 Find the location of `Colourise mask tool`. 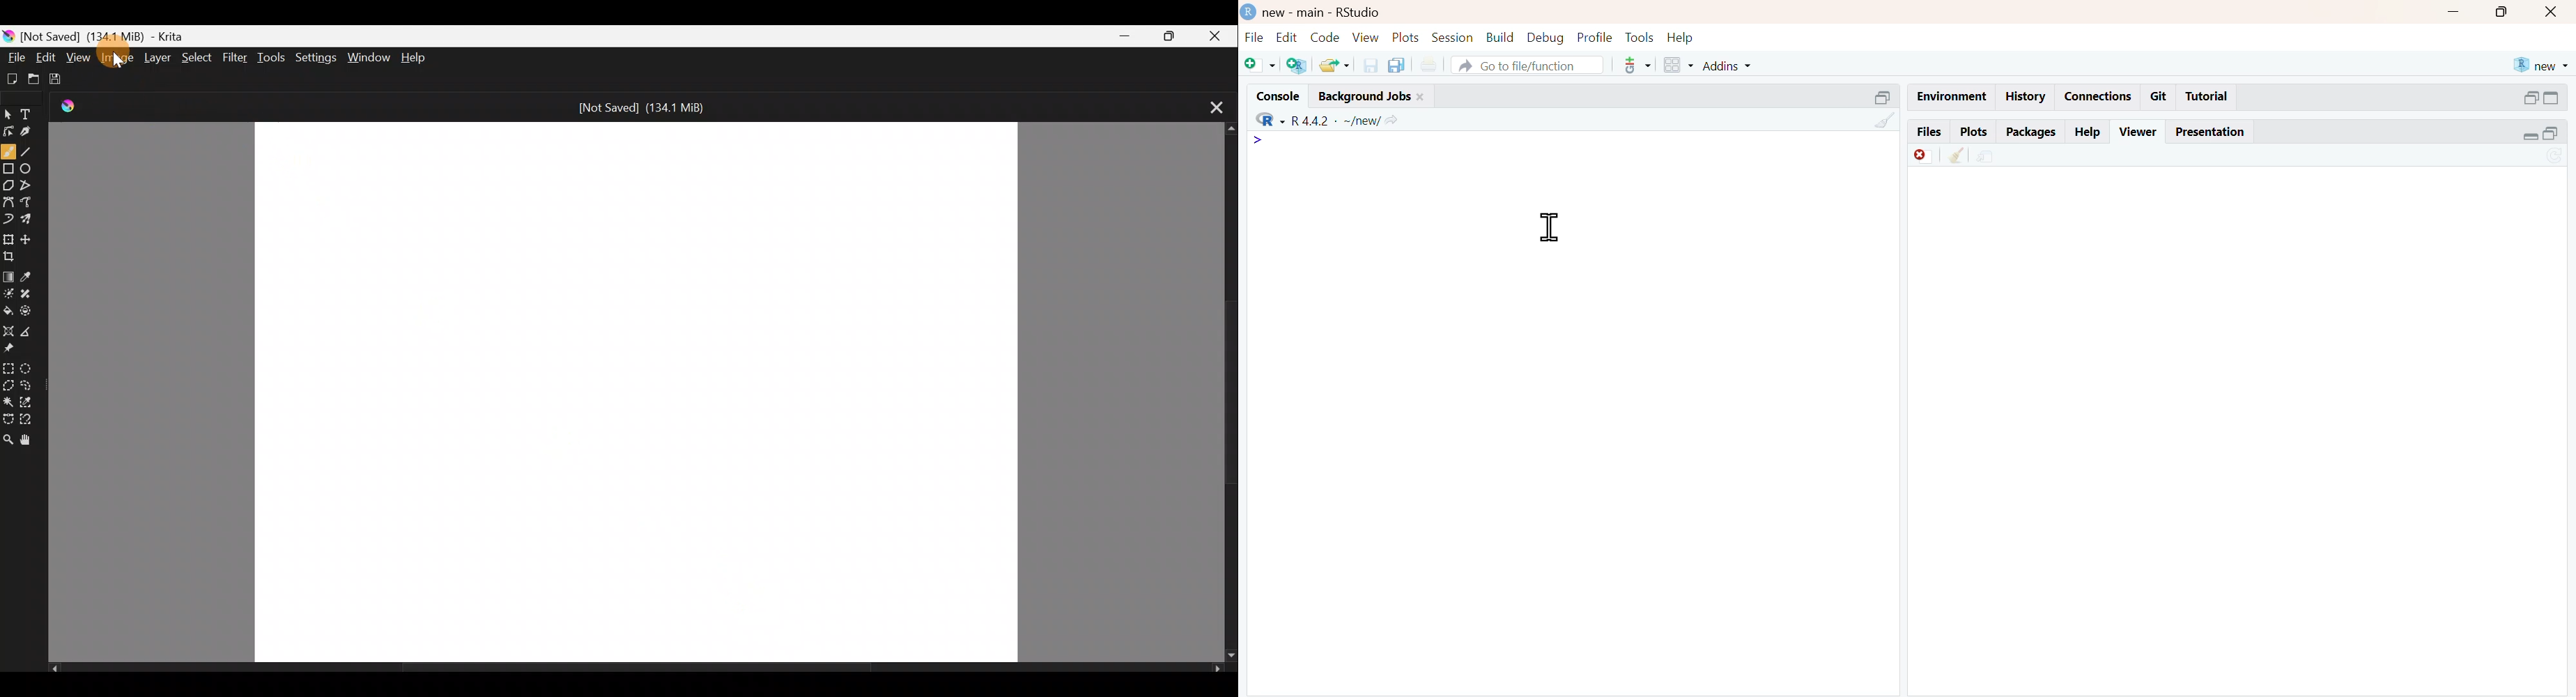

Colourise mask tool is located at coordinates (10, 291).